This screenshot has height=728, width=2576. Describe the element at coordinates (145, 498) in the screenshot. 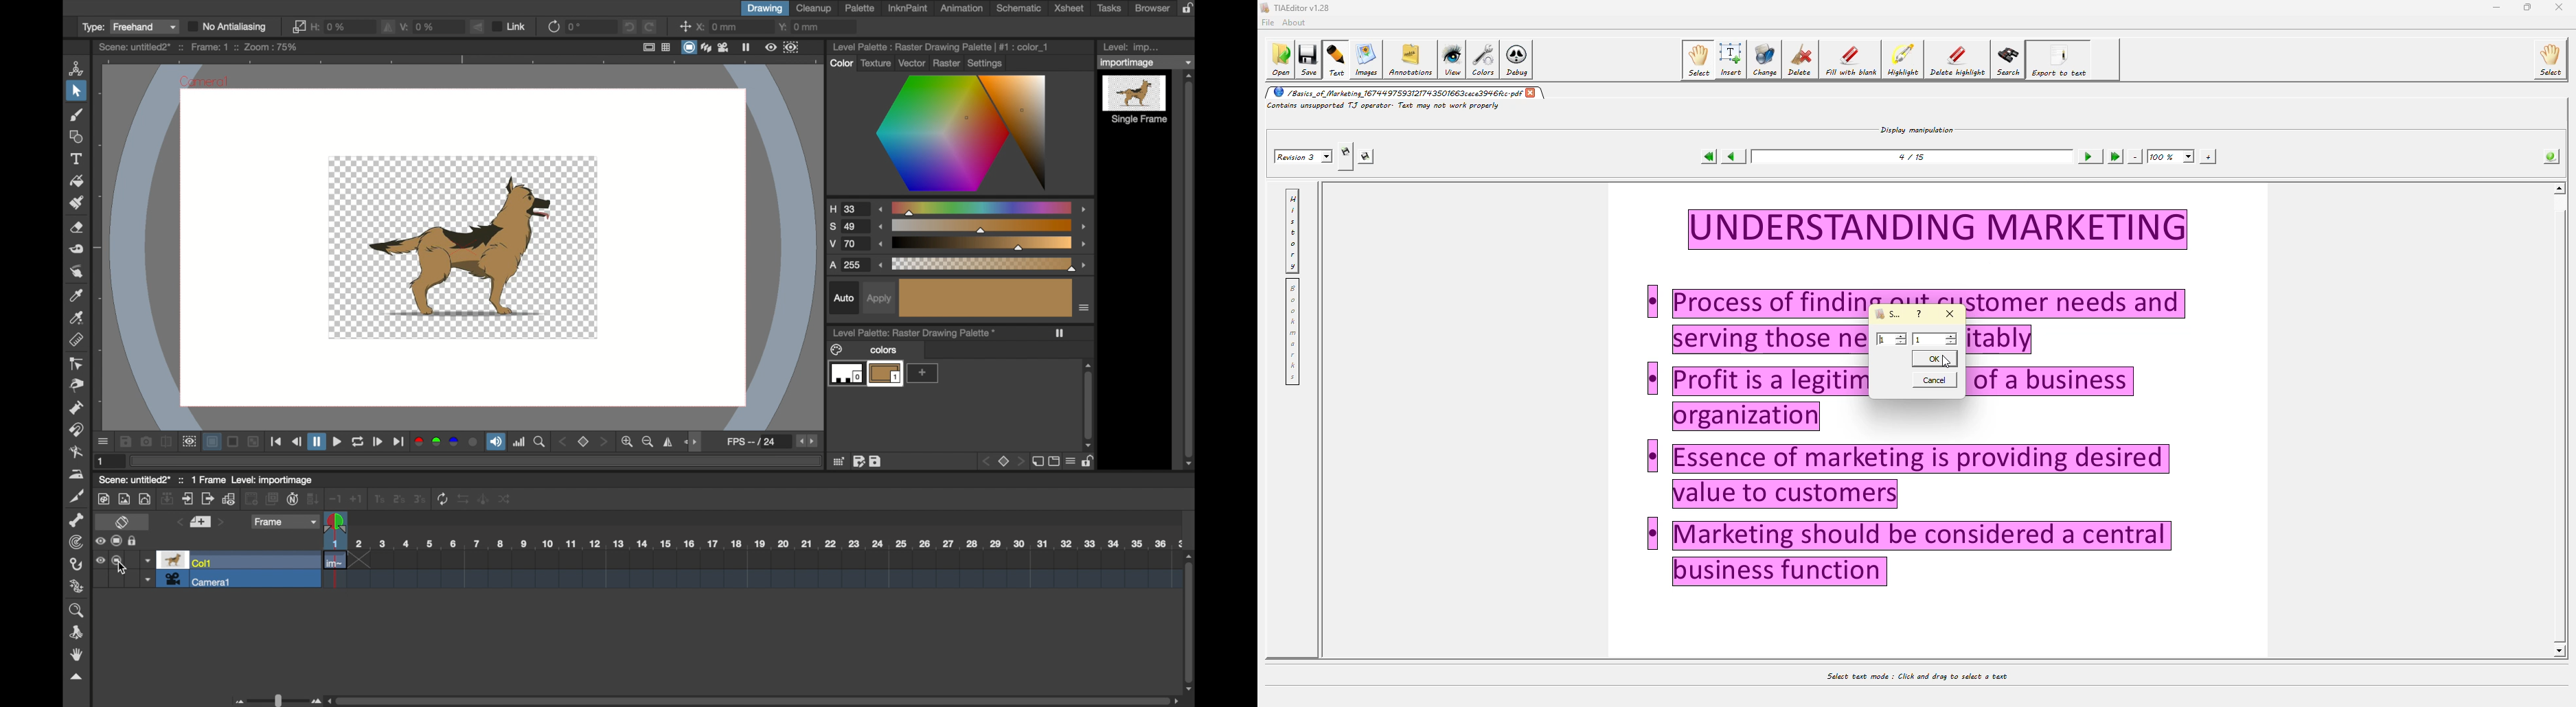

I see `circle` at that location.